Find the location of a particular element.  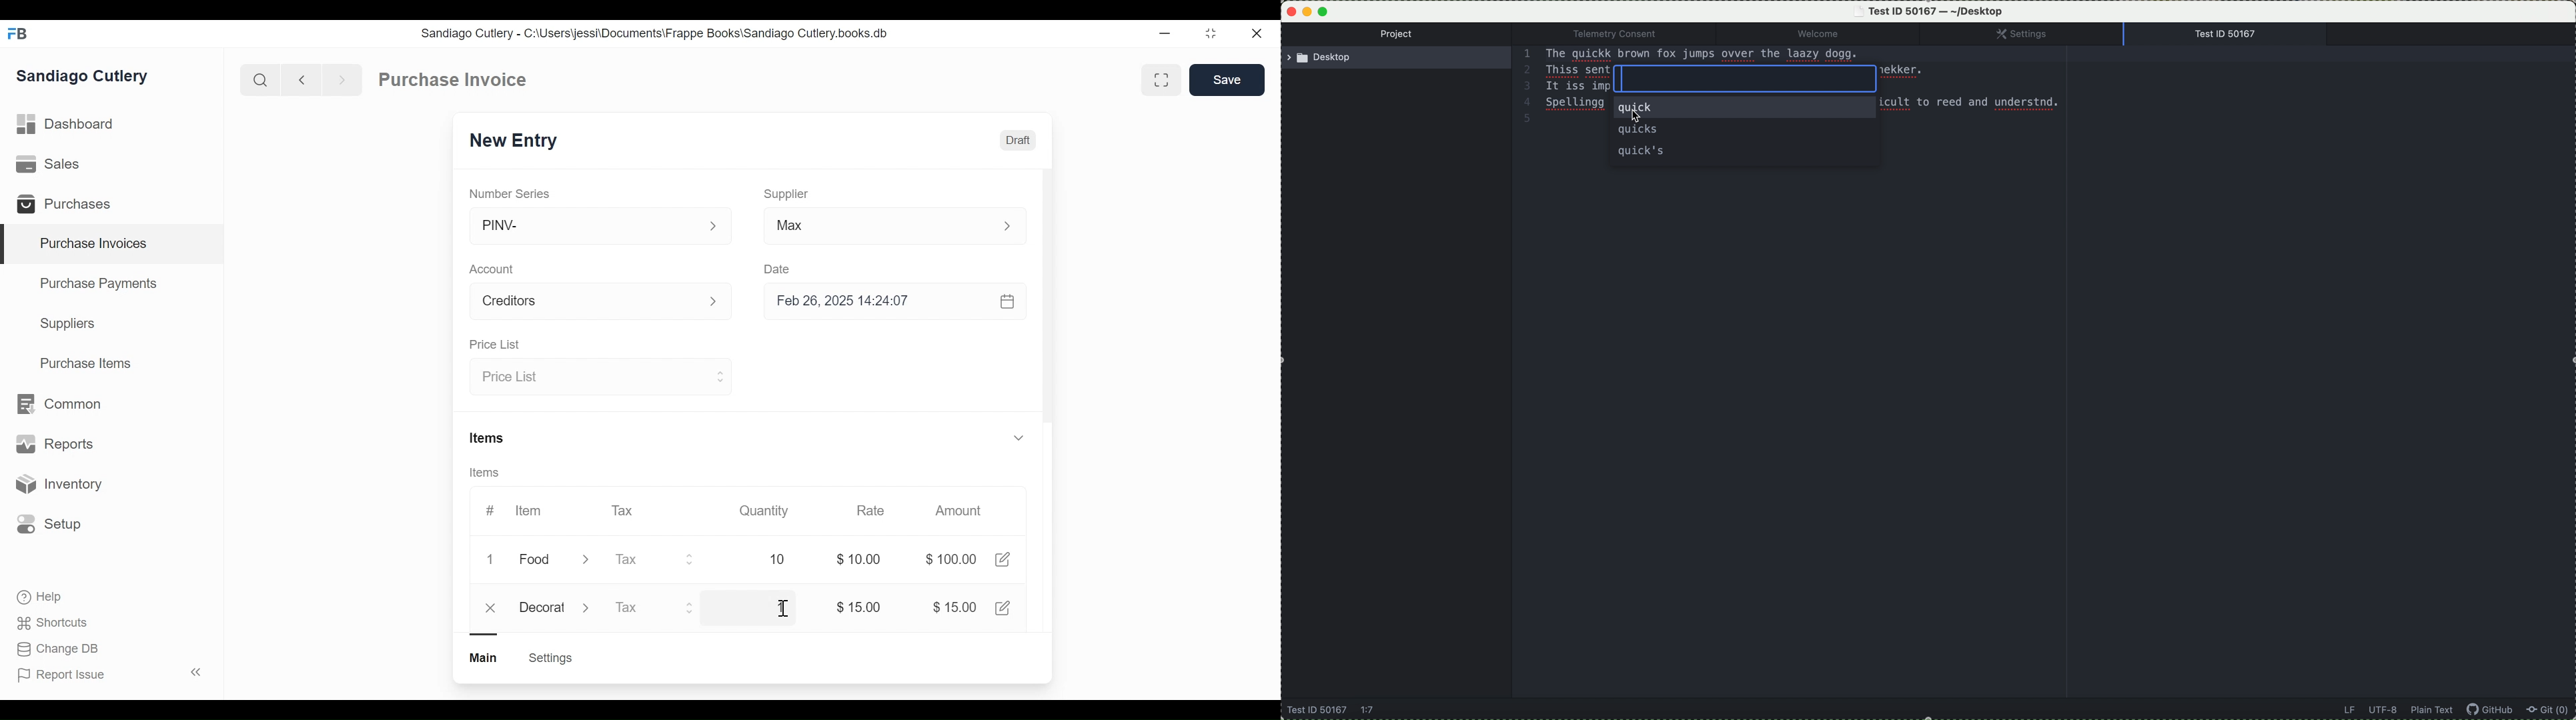

Draft is located at coordinates (1019, 142).